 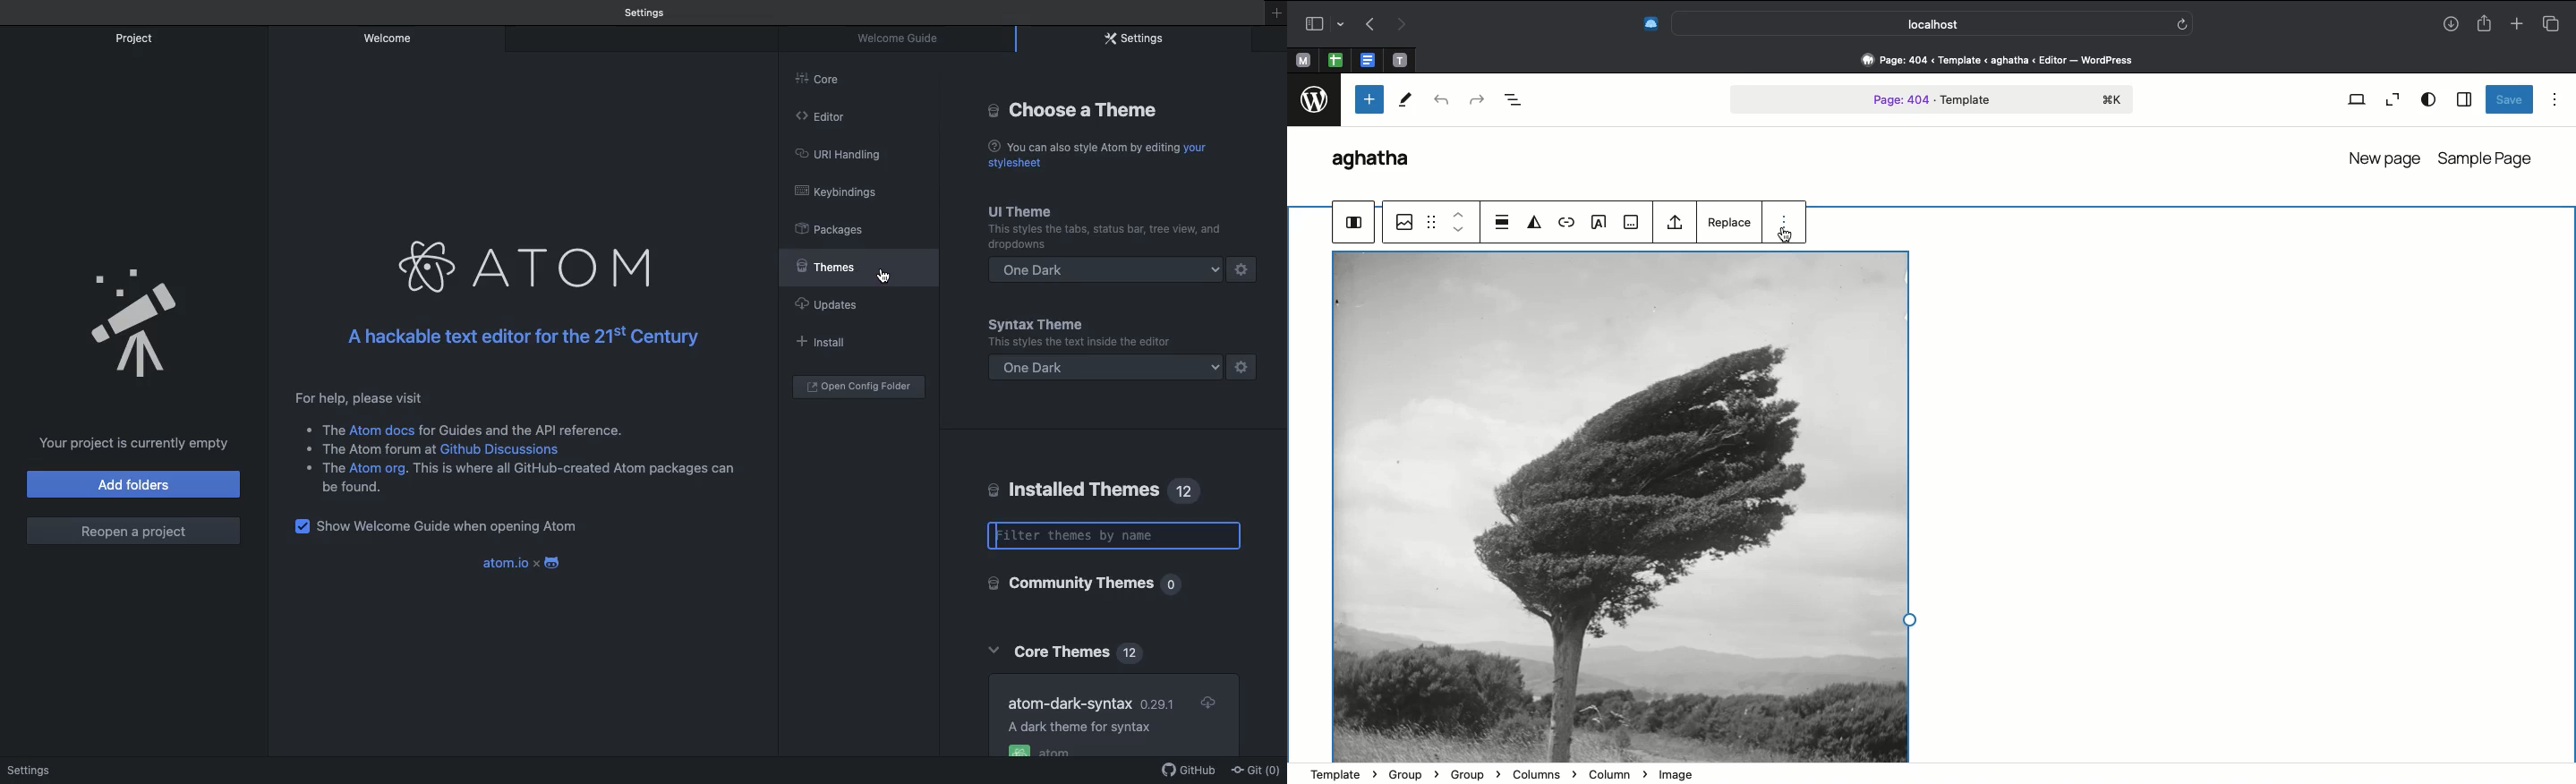 What do you see at coordinates (1334, 60) in the screenshot?
I see `open tab, google sheet` at bounding box center [1334, 60].